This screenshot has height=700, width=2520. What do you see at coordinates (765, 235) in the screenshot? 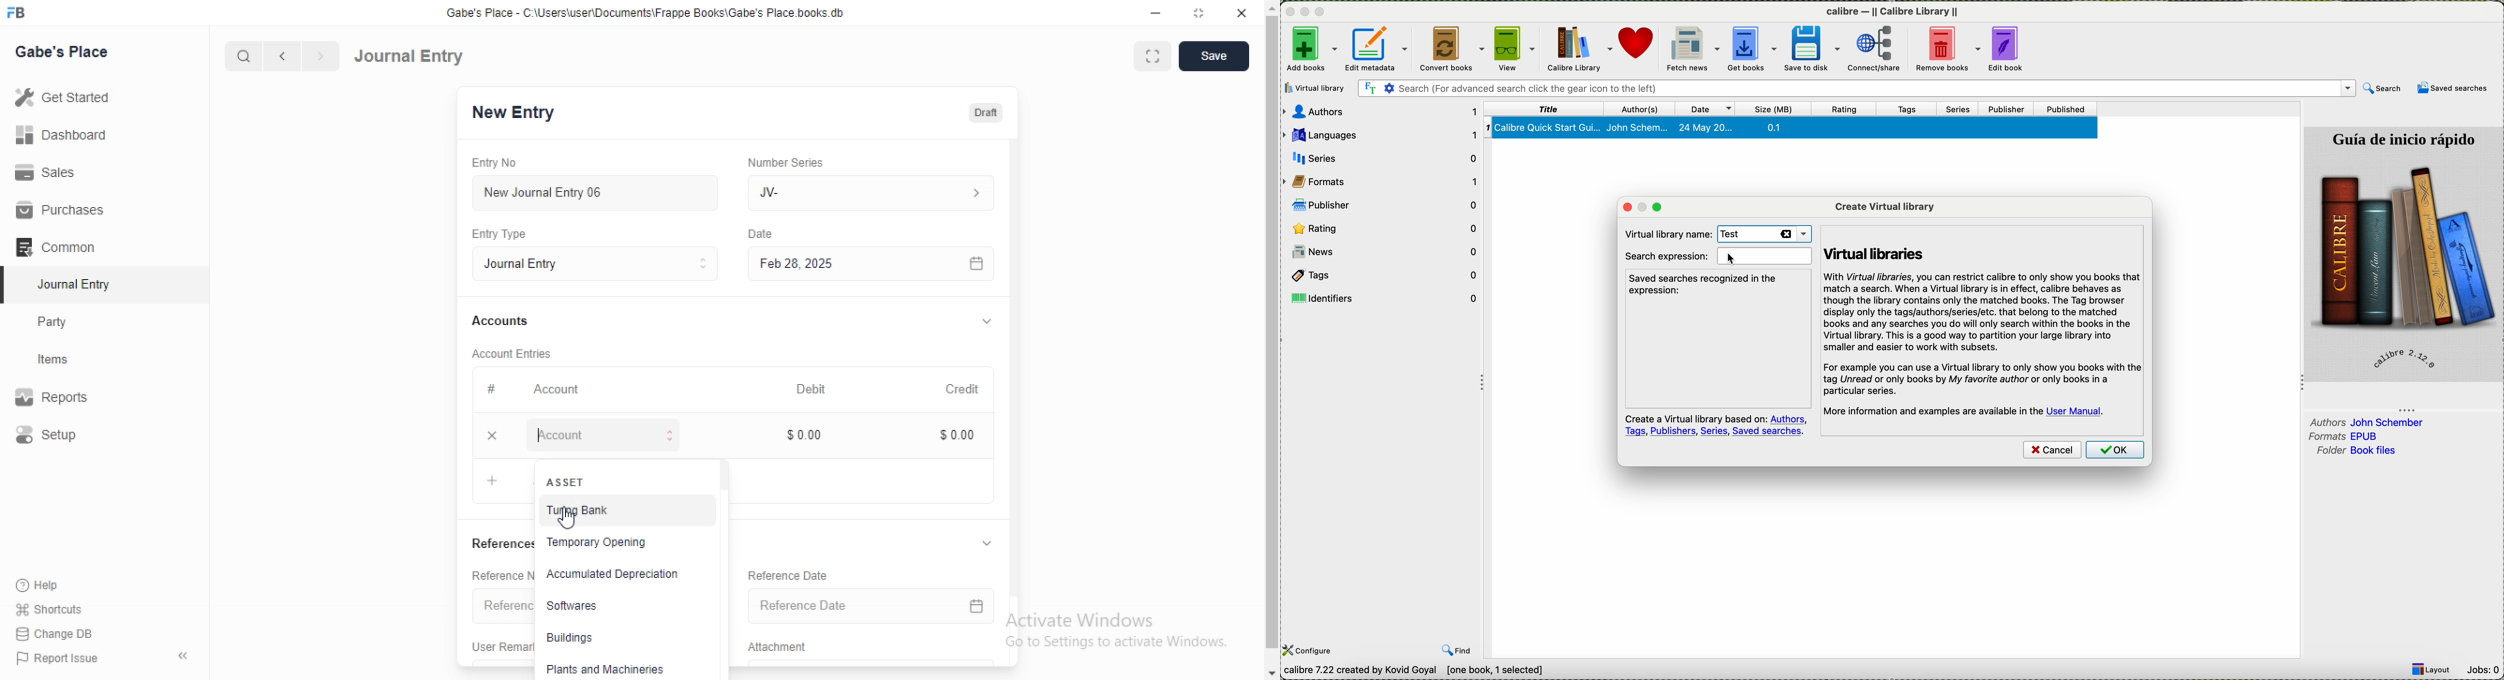
I see `` at bounding box center [765, 235].